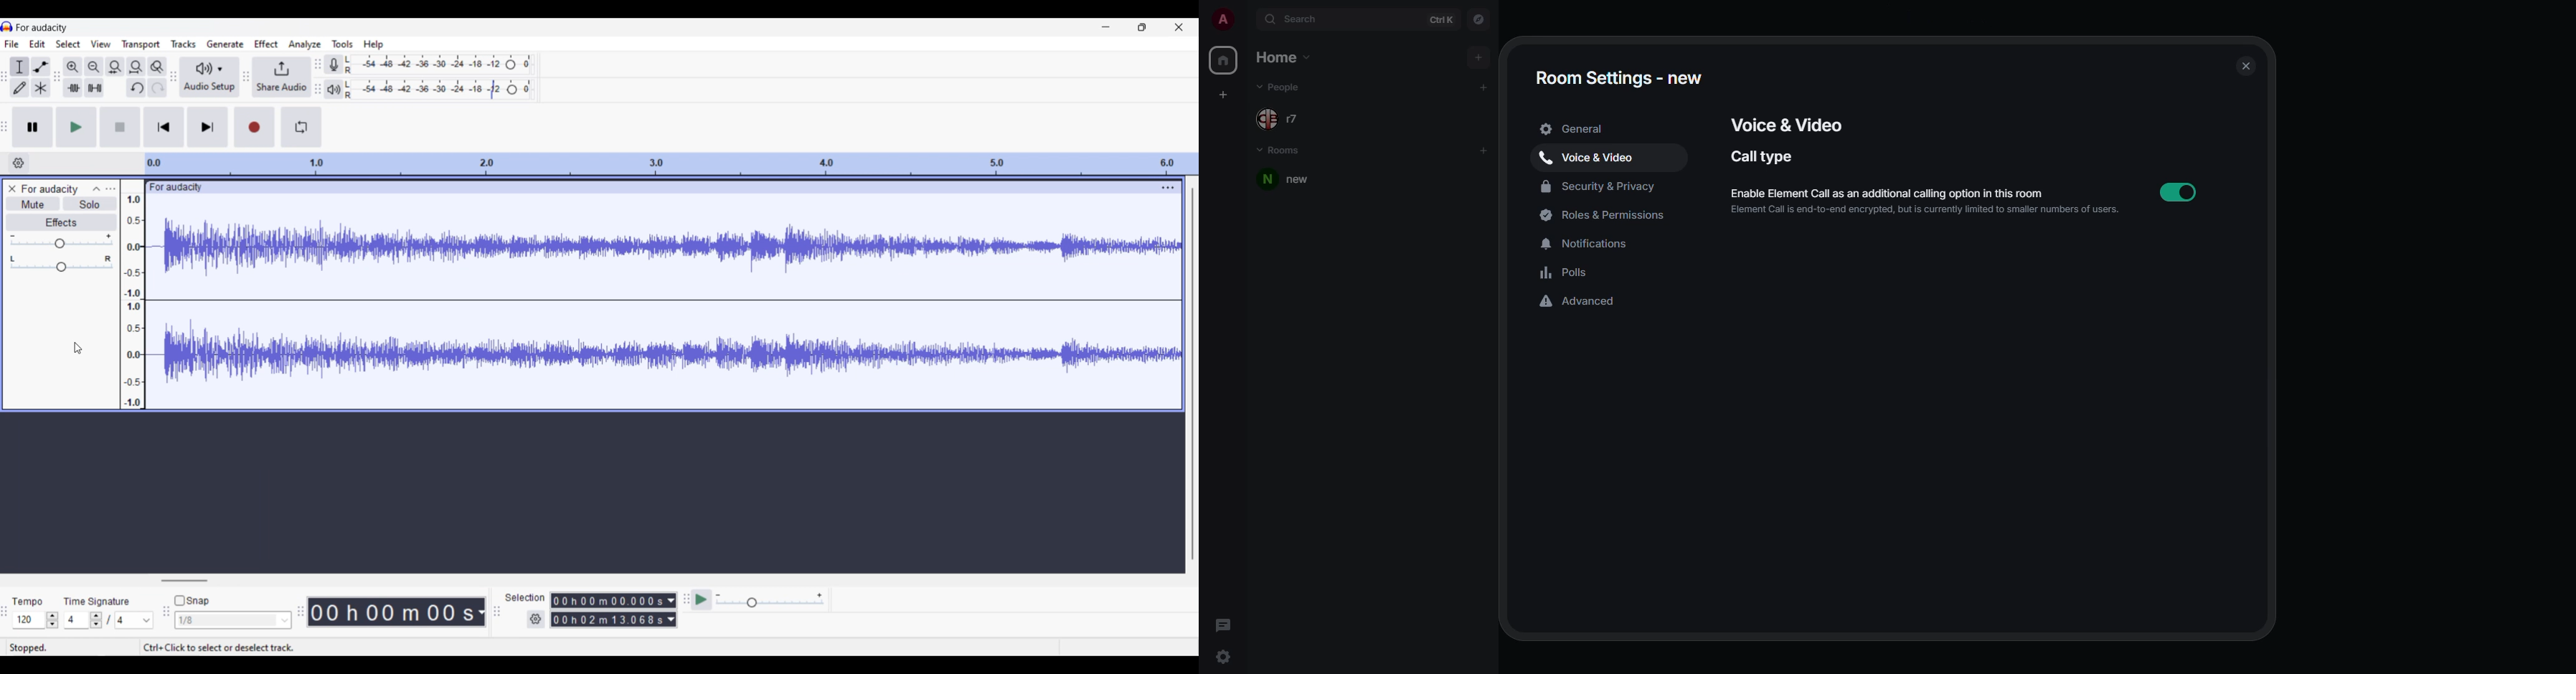  What do you see at coordinates (132, 301) in the screenshot?
I see `Scale to measure sound intensity` at bounding box center [132, 301].